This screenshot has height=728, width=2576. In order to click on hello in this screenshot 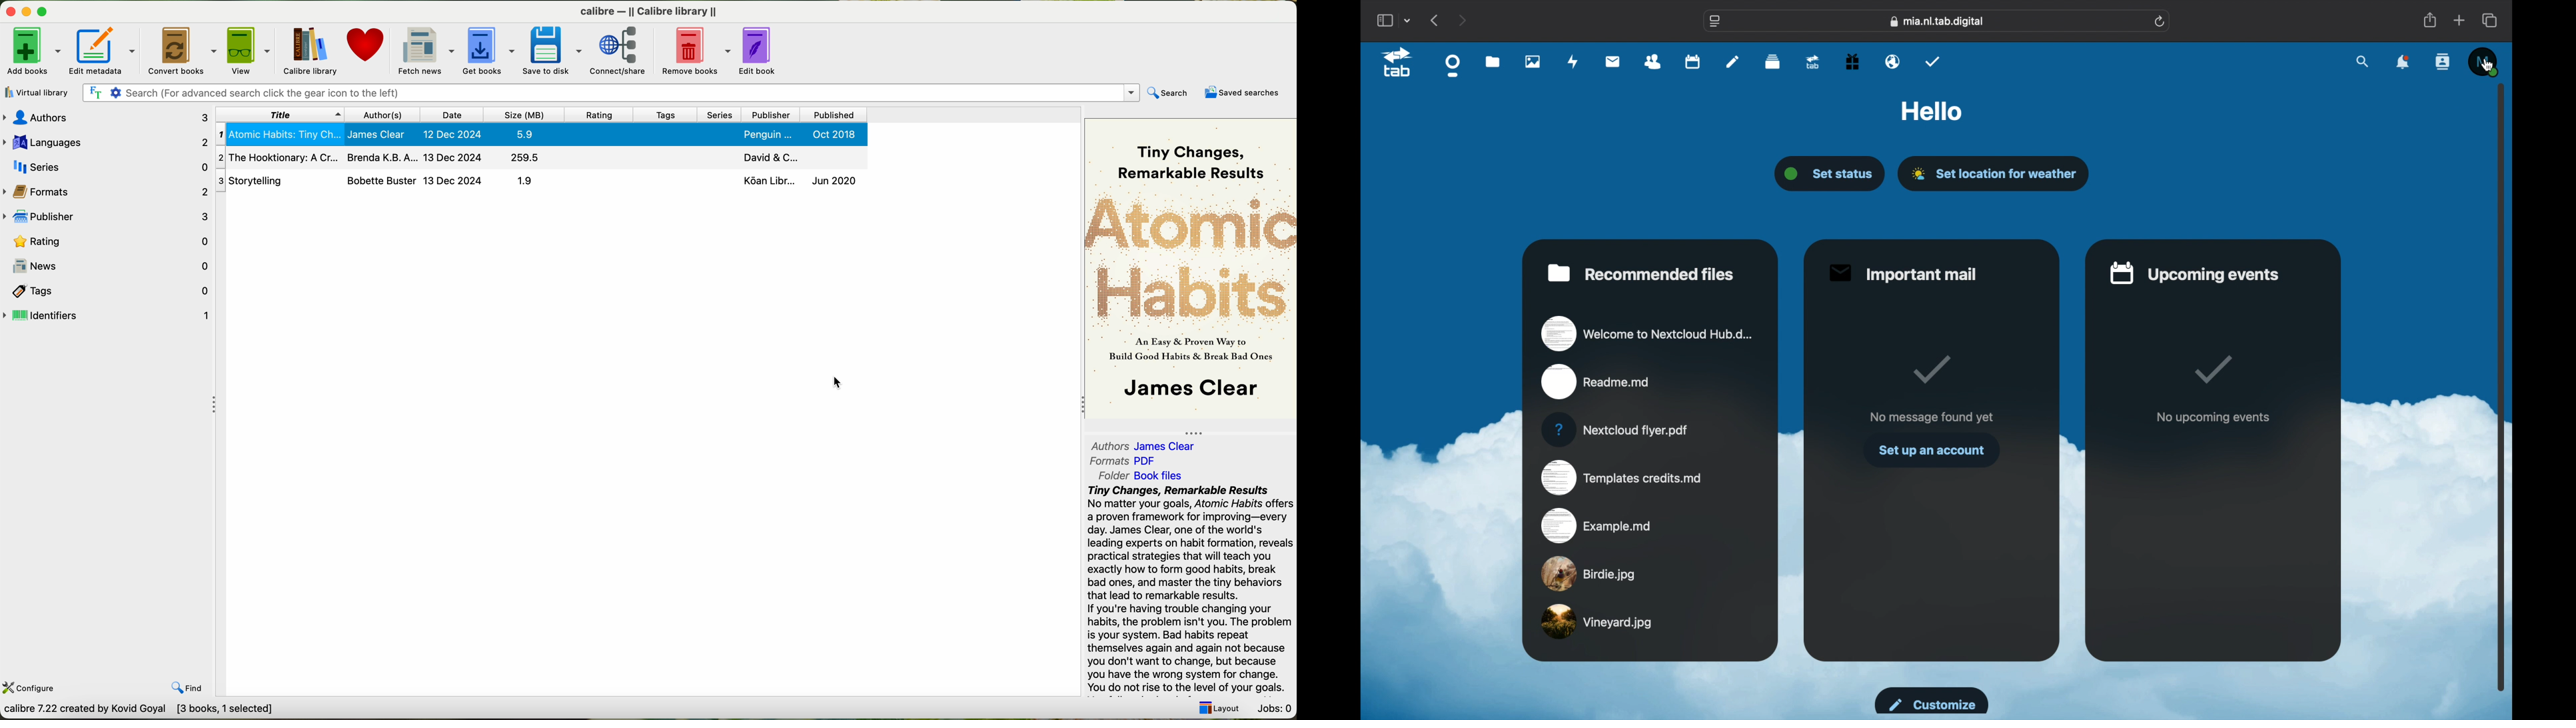, I will do `click(1932, 112)`.